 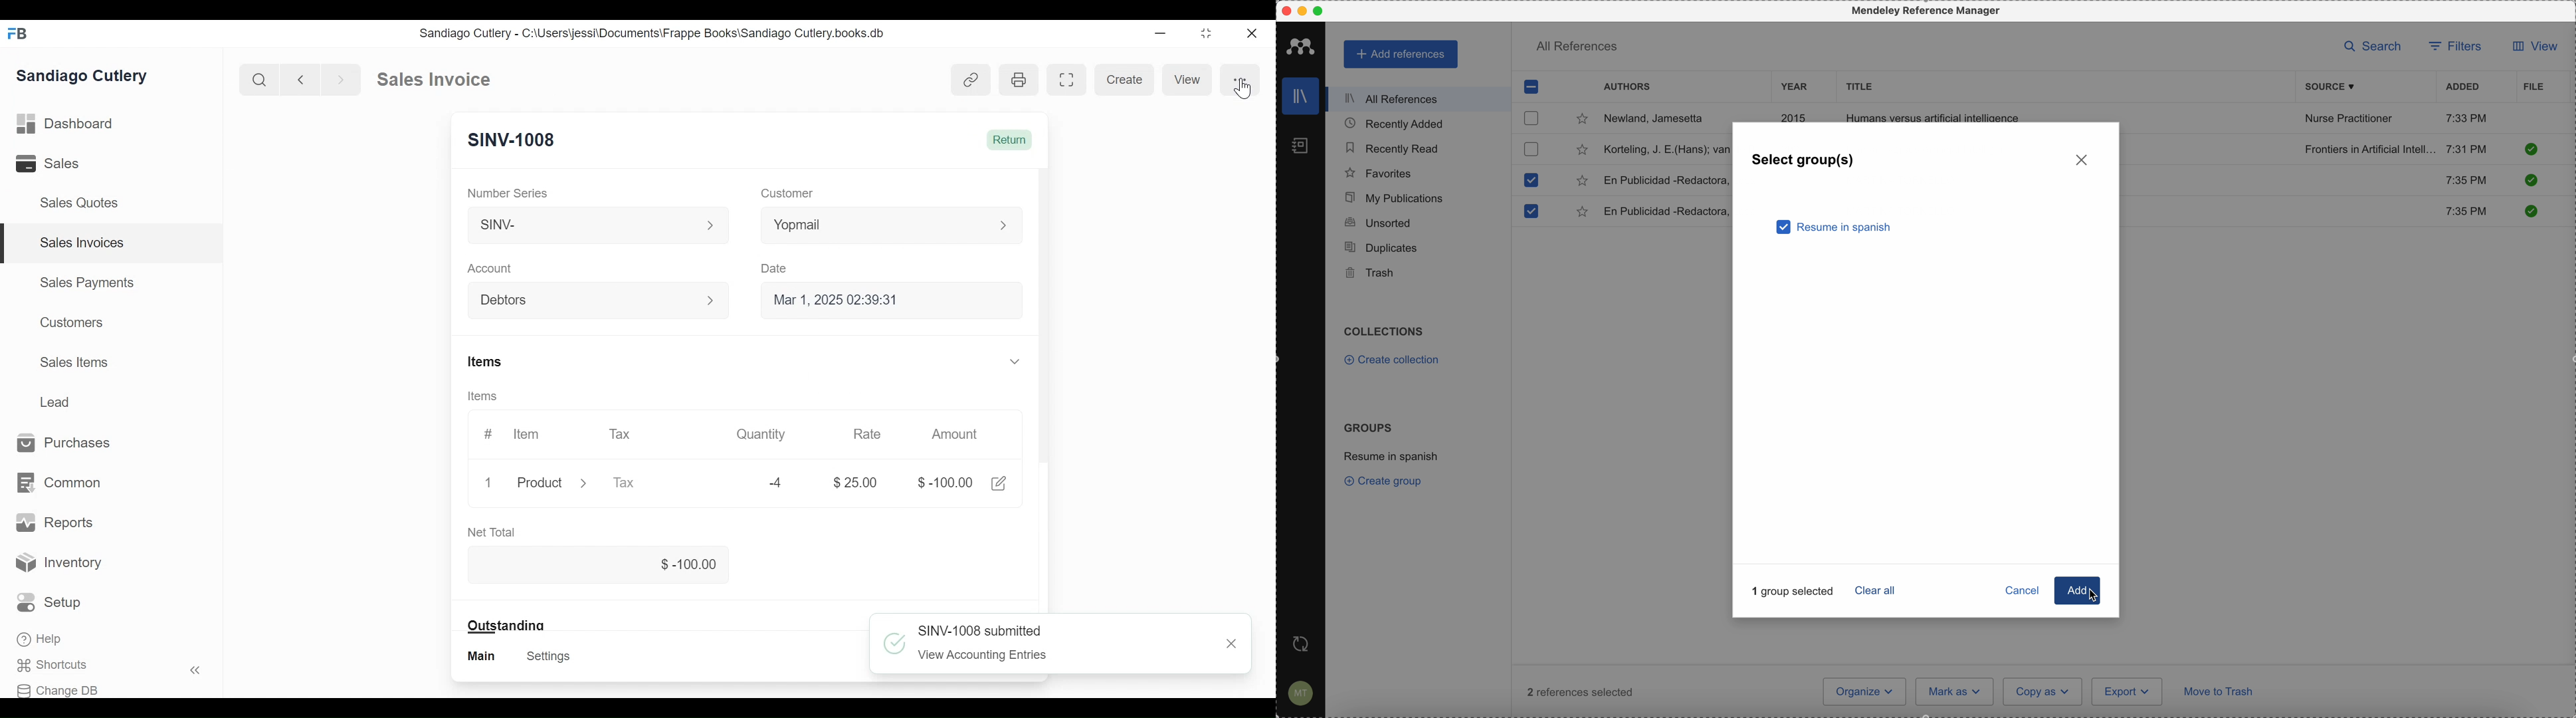 I want to click on More, so click(x=1244, y=79).